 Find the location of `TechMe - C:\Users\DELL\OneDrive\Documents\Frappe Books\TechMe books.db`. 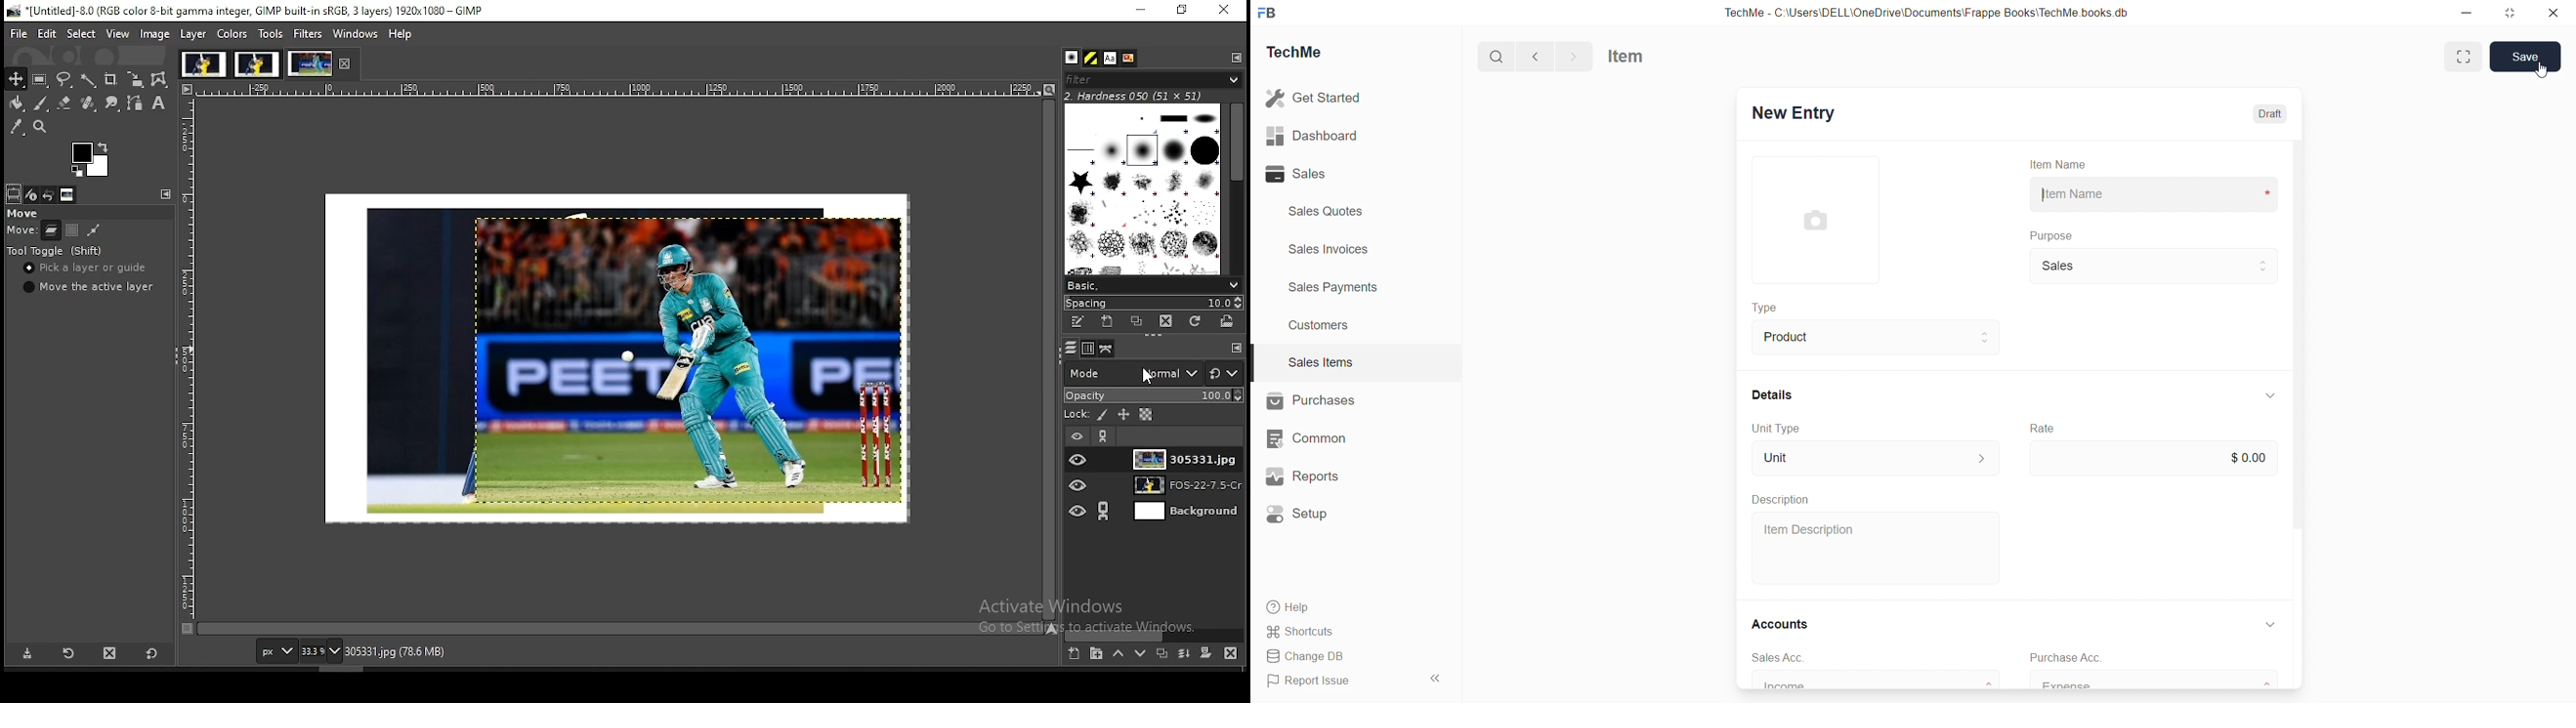

TechMe - C:\Users\DELL\OneDrive\Documents\Frappe Books\TechMe books.db is located at coordinates (1928, 12).